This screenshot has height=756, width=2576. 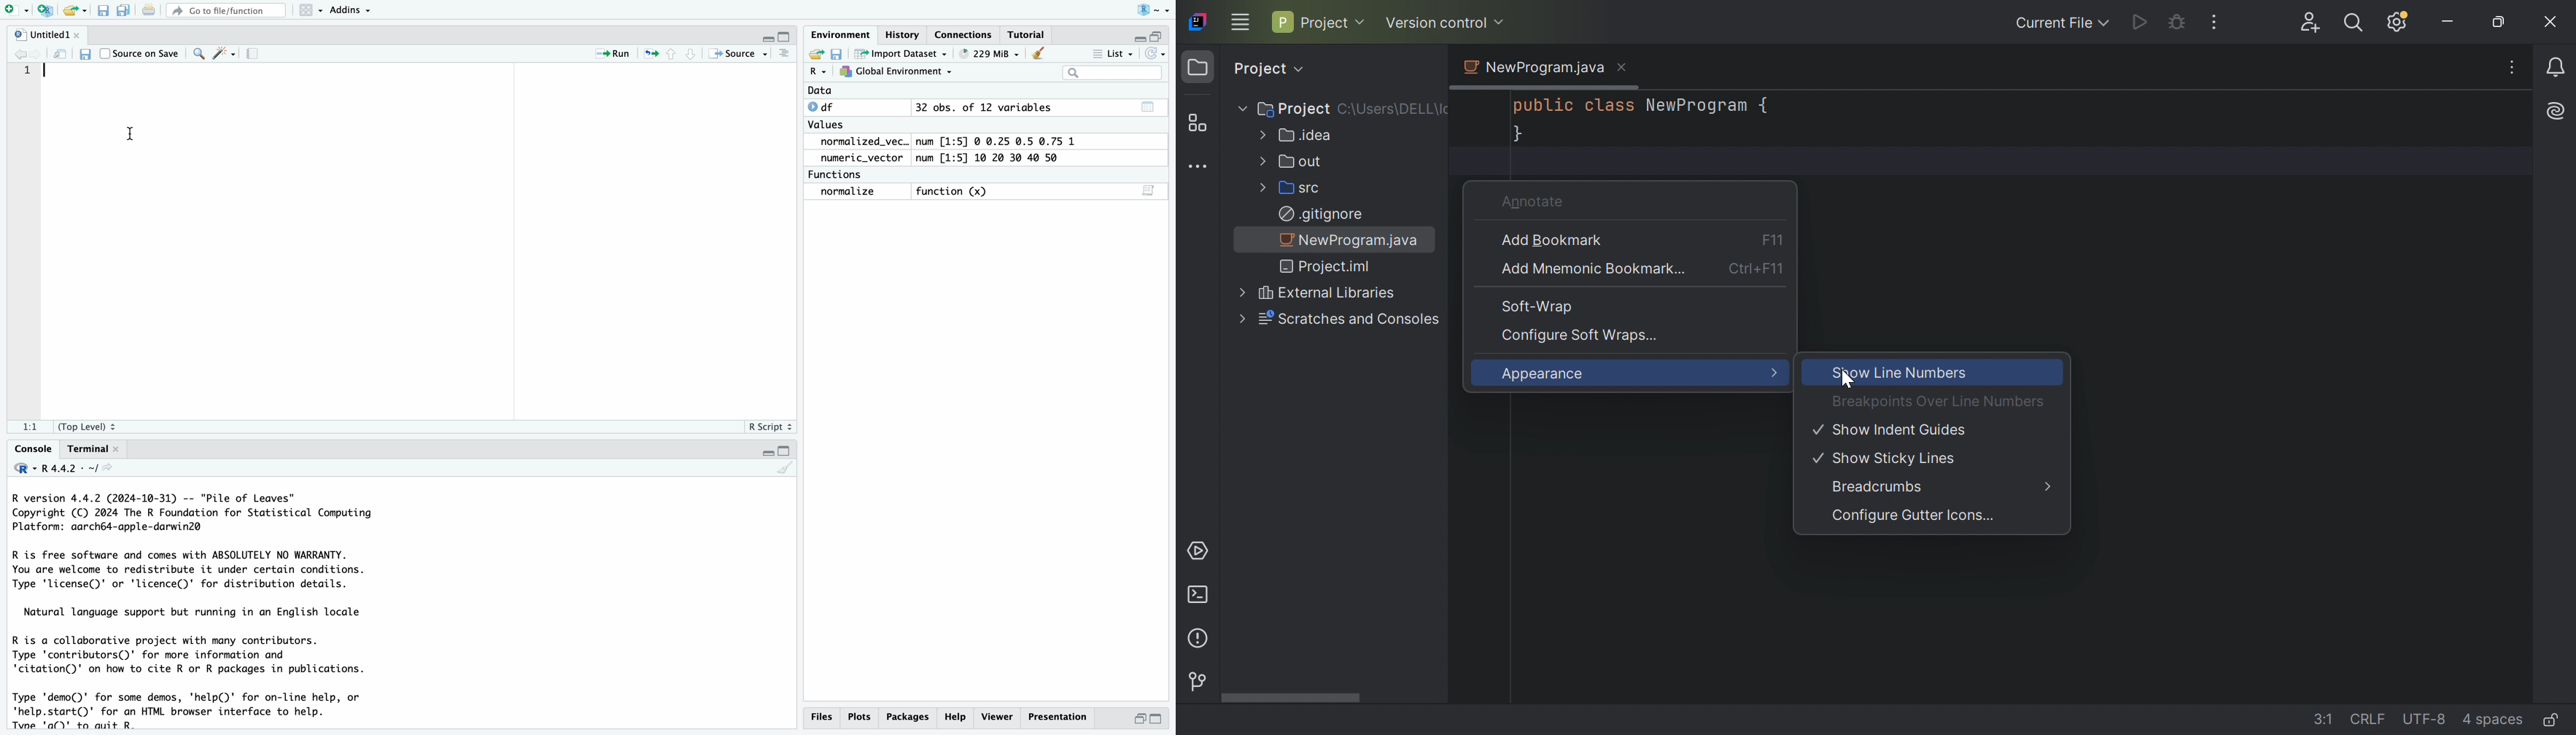 What do you see at coordinates (1157, 36) in the screenshot?
I see `maximize` at bounding box center [1157, 36].